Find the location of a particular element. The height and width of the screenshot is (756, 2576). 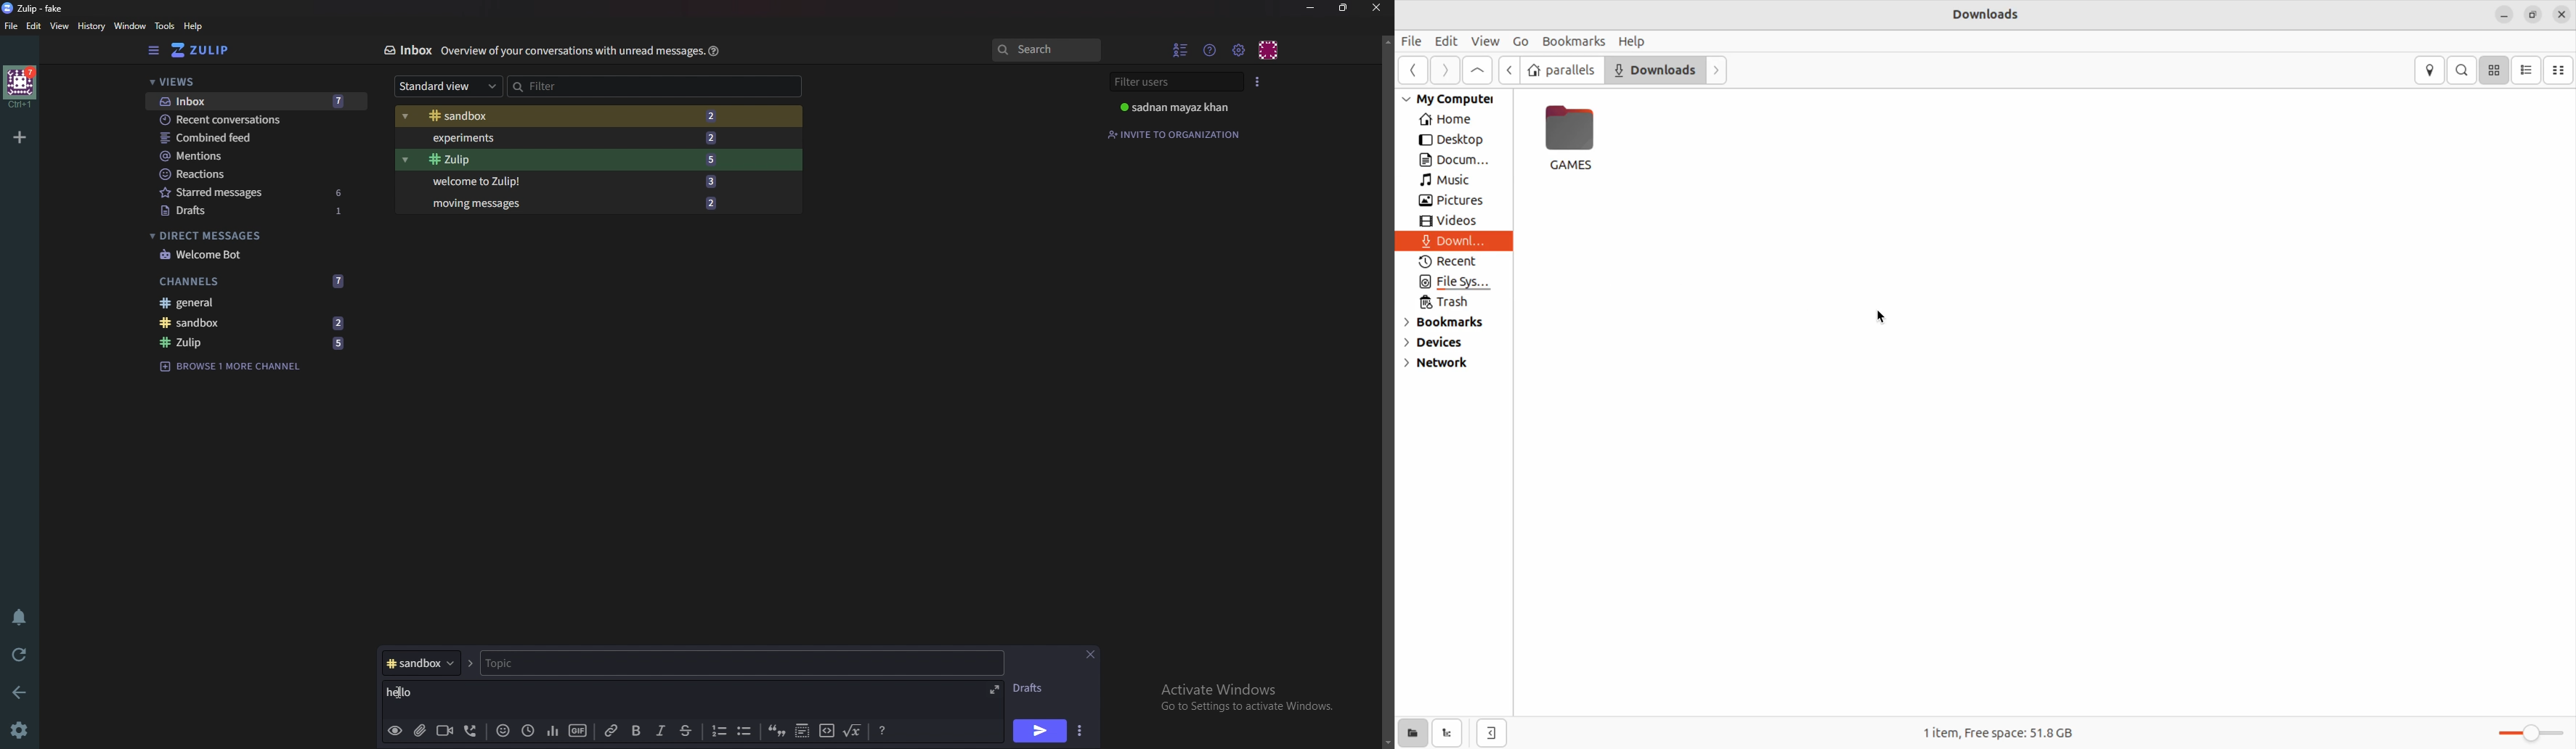

Drafts is located at coordinates (1034, 689).